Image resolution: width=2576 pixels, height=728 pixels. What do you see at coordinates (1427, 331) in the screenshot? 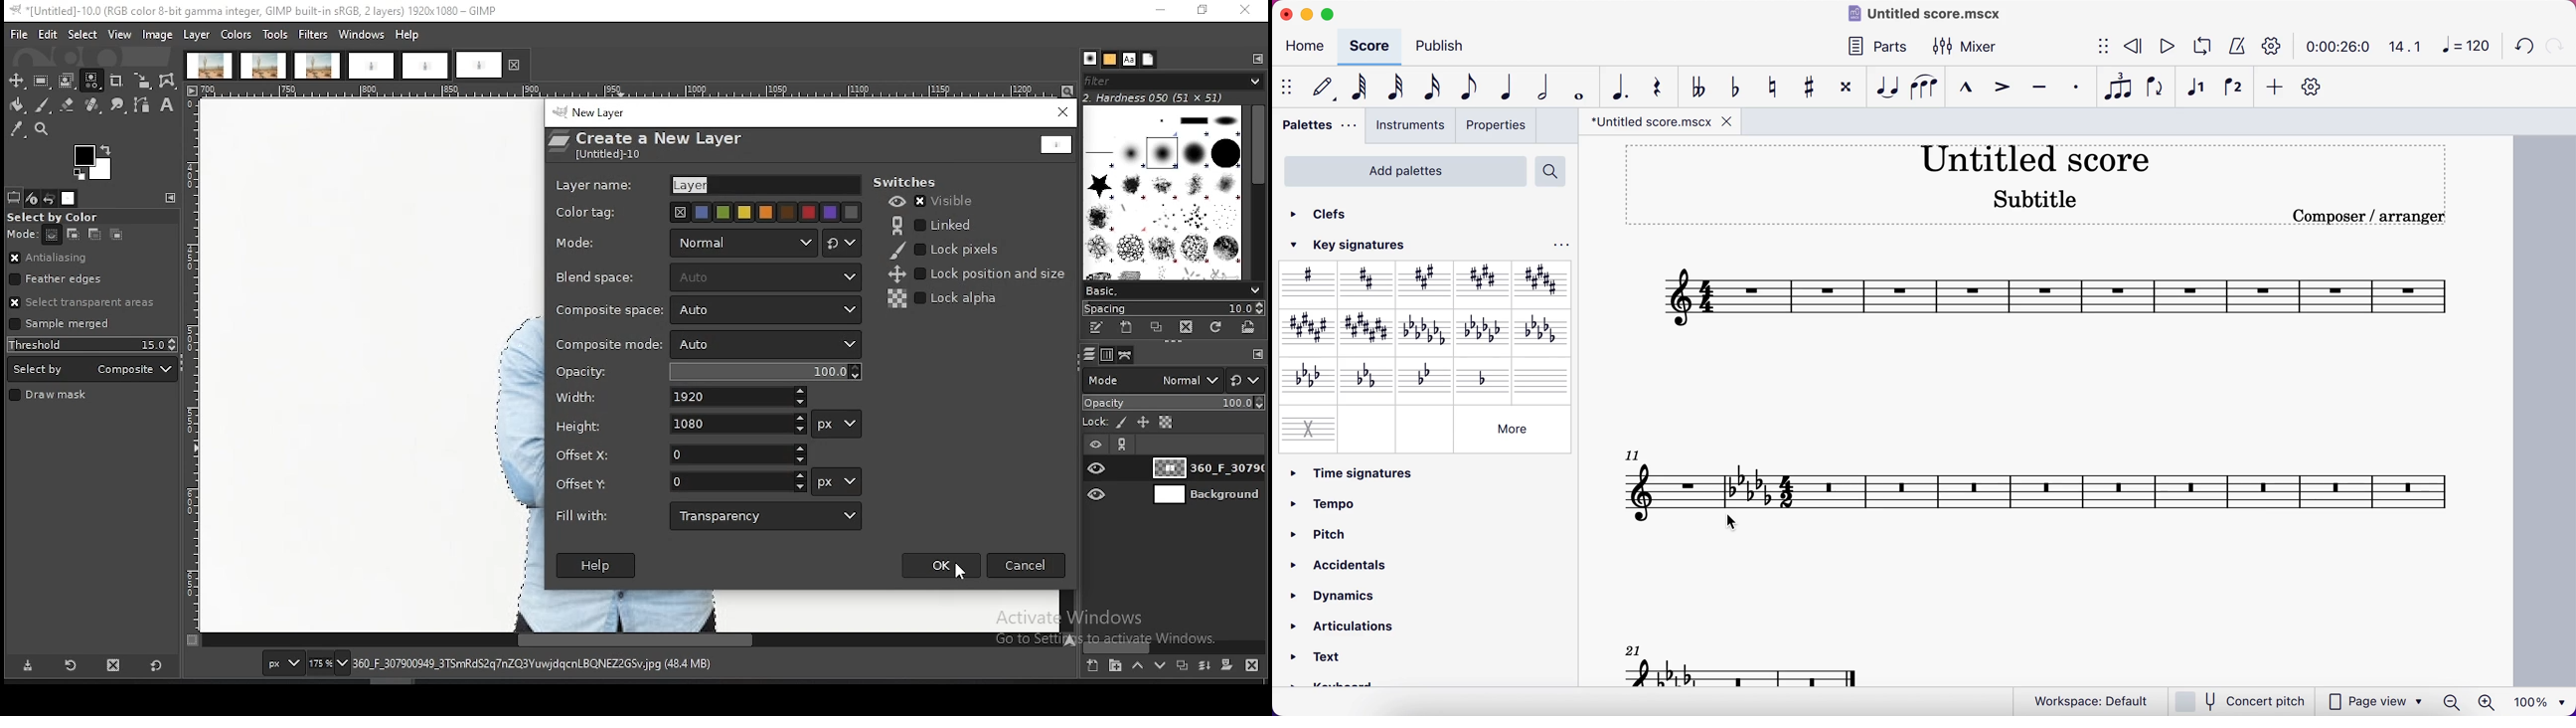
I see `A minor` at bounding box center [1427, 331].